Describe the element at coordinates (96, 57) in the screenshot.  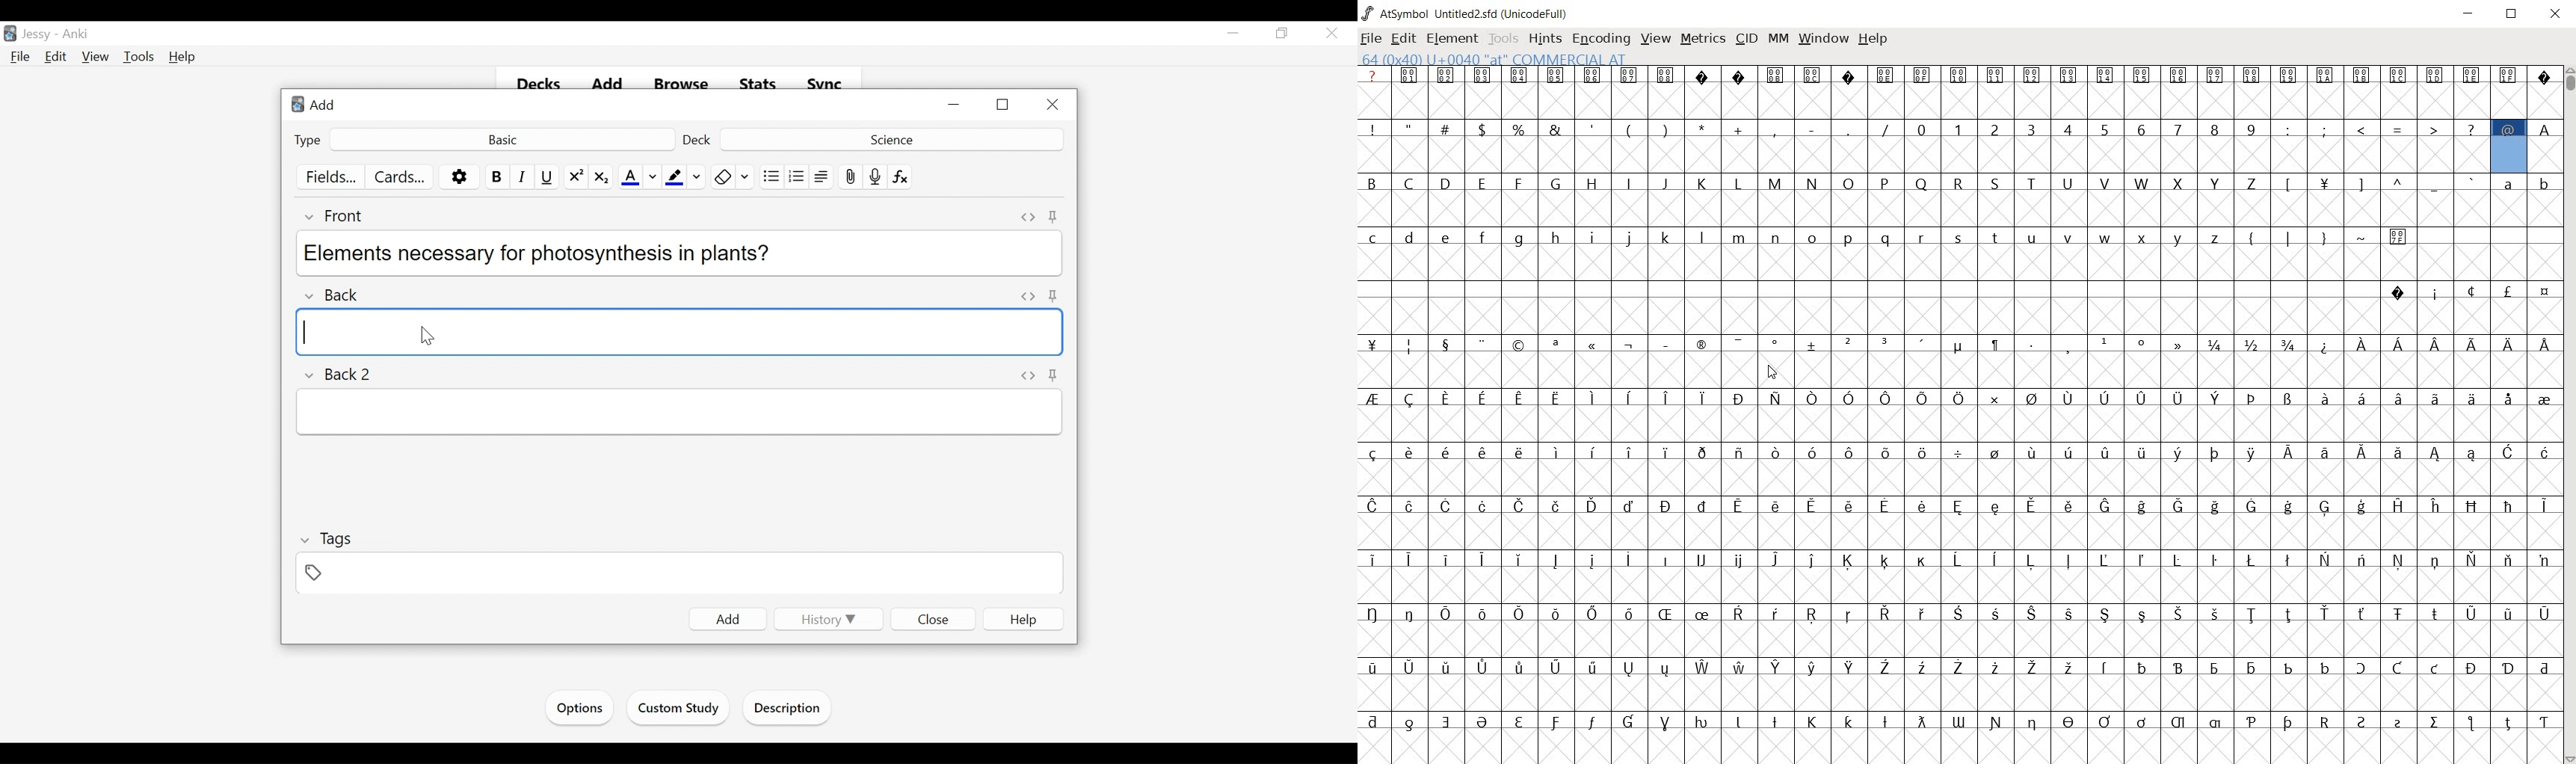
I see `View` at that location.